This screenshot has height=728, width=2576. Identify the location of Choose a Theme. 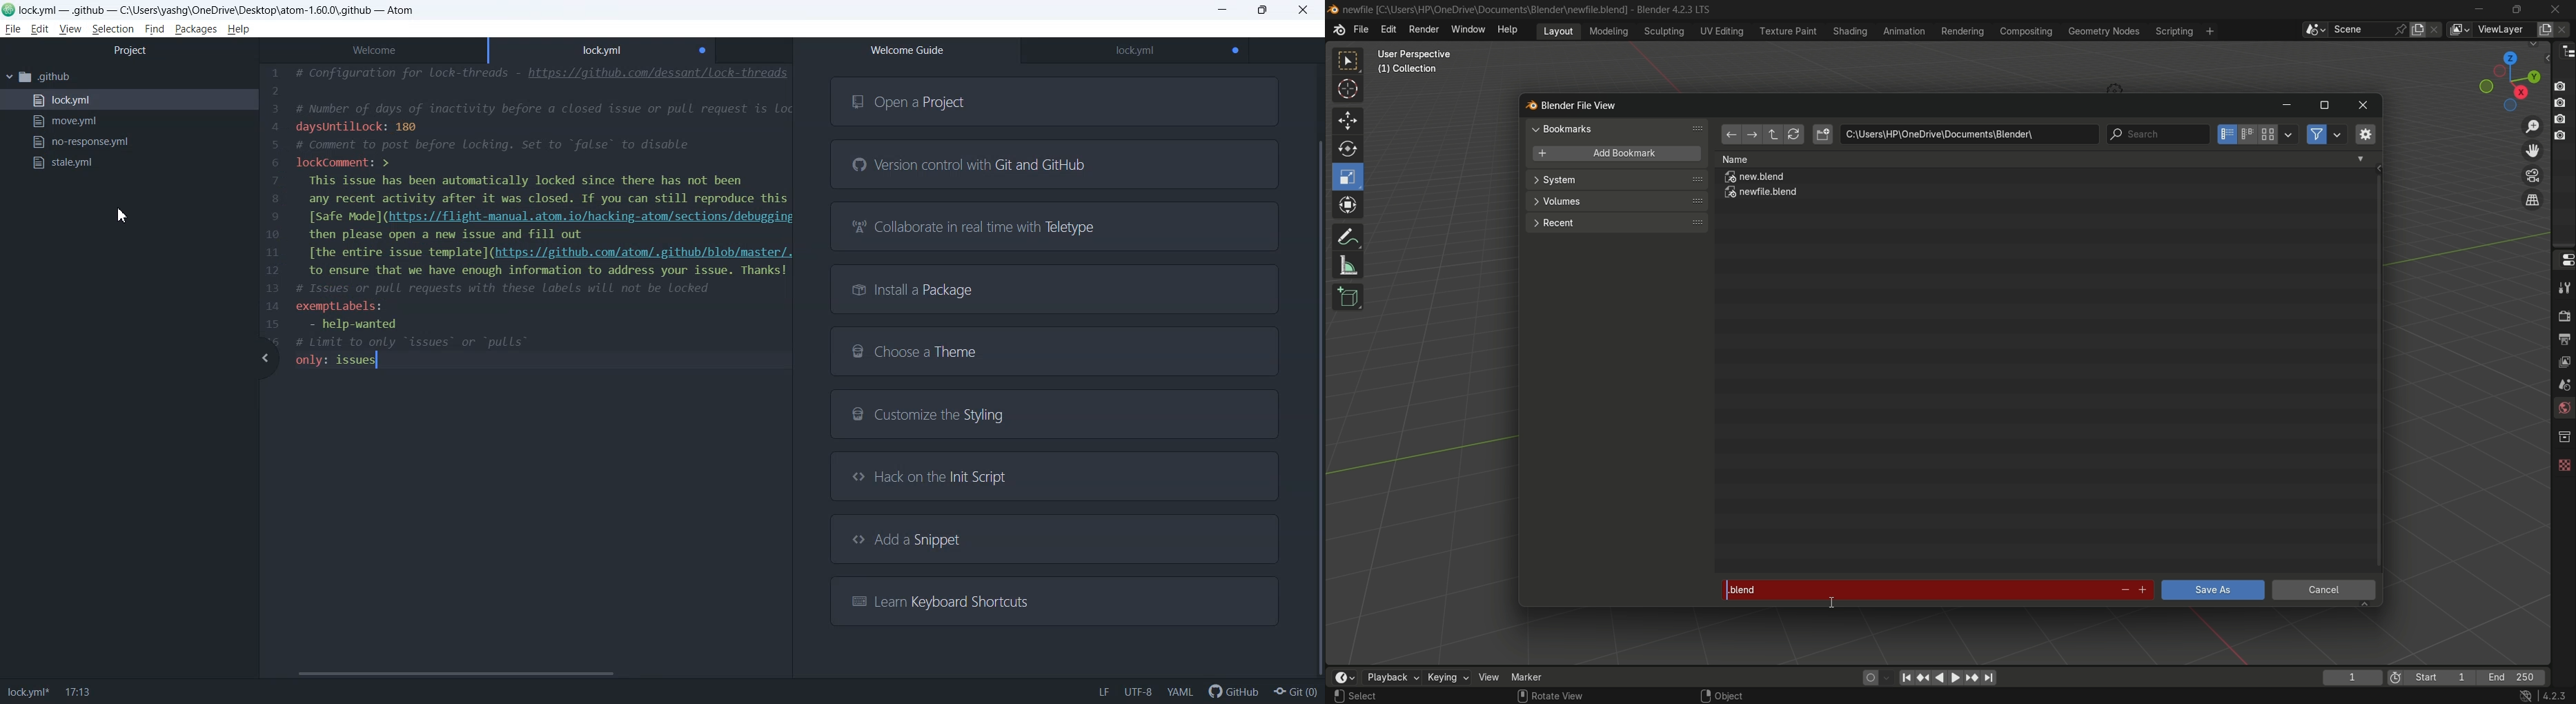
(1053, 351).